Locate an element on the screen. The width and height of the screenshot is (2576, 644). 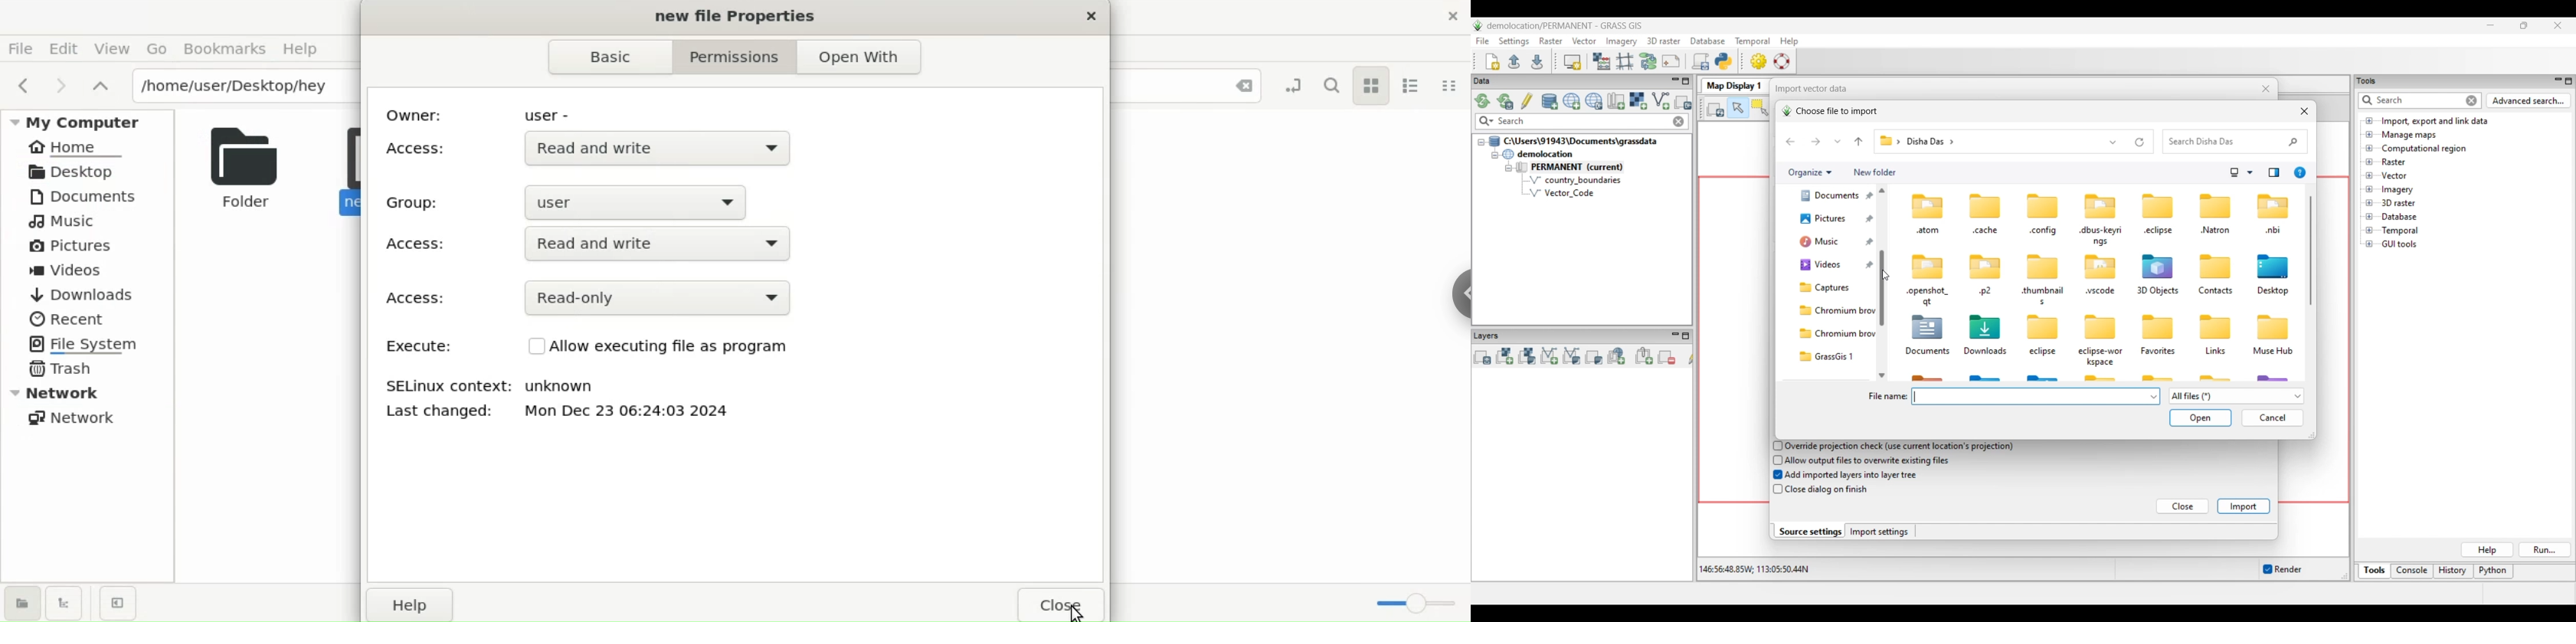
Documents is located at coordinates (90, 196).